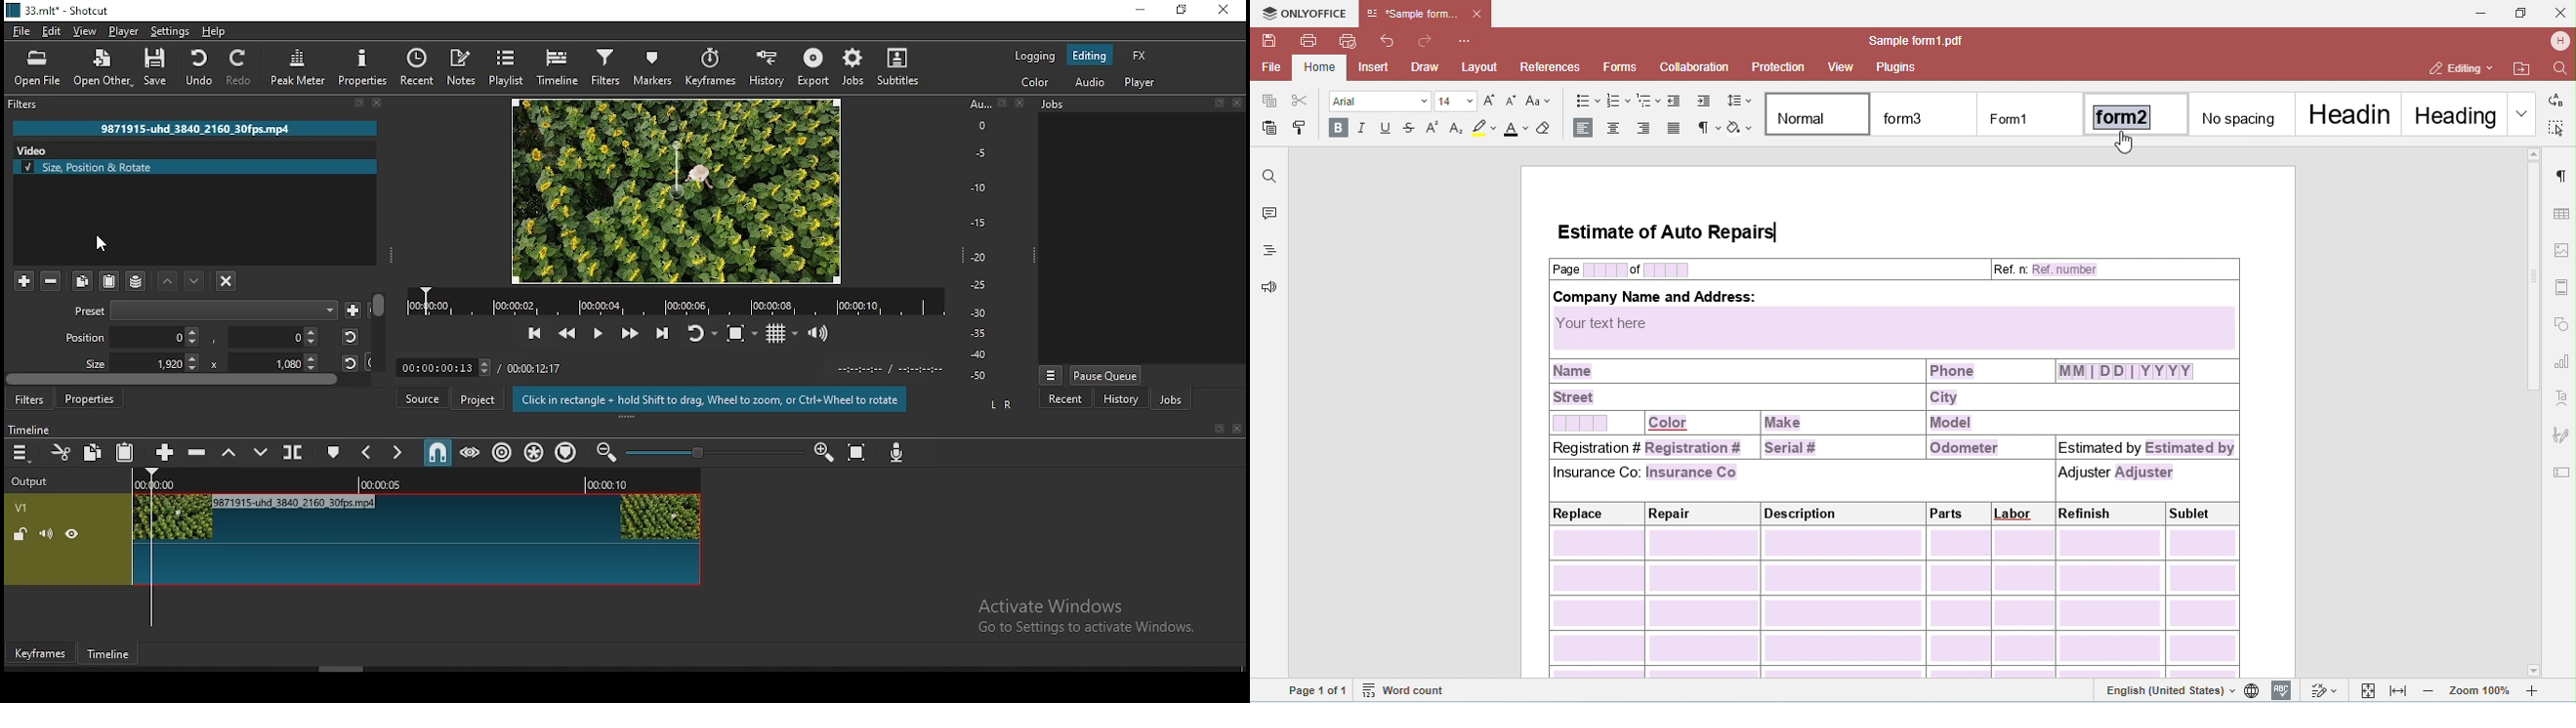  Describe the element at coordinates (352, 363) in the screenshot. I see `reset position` at that location.